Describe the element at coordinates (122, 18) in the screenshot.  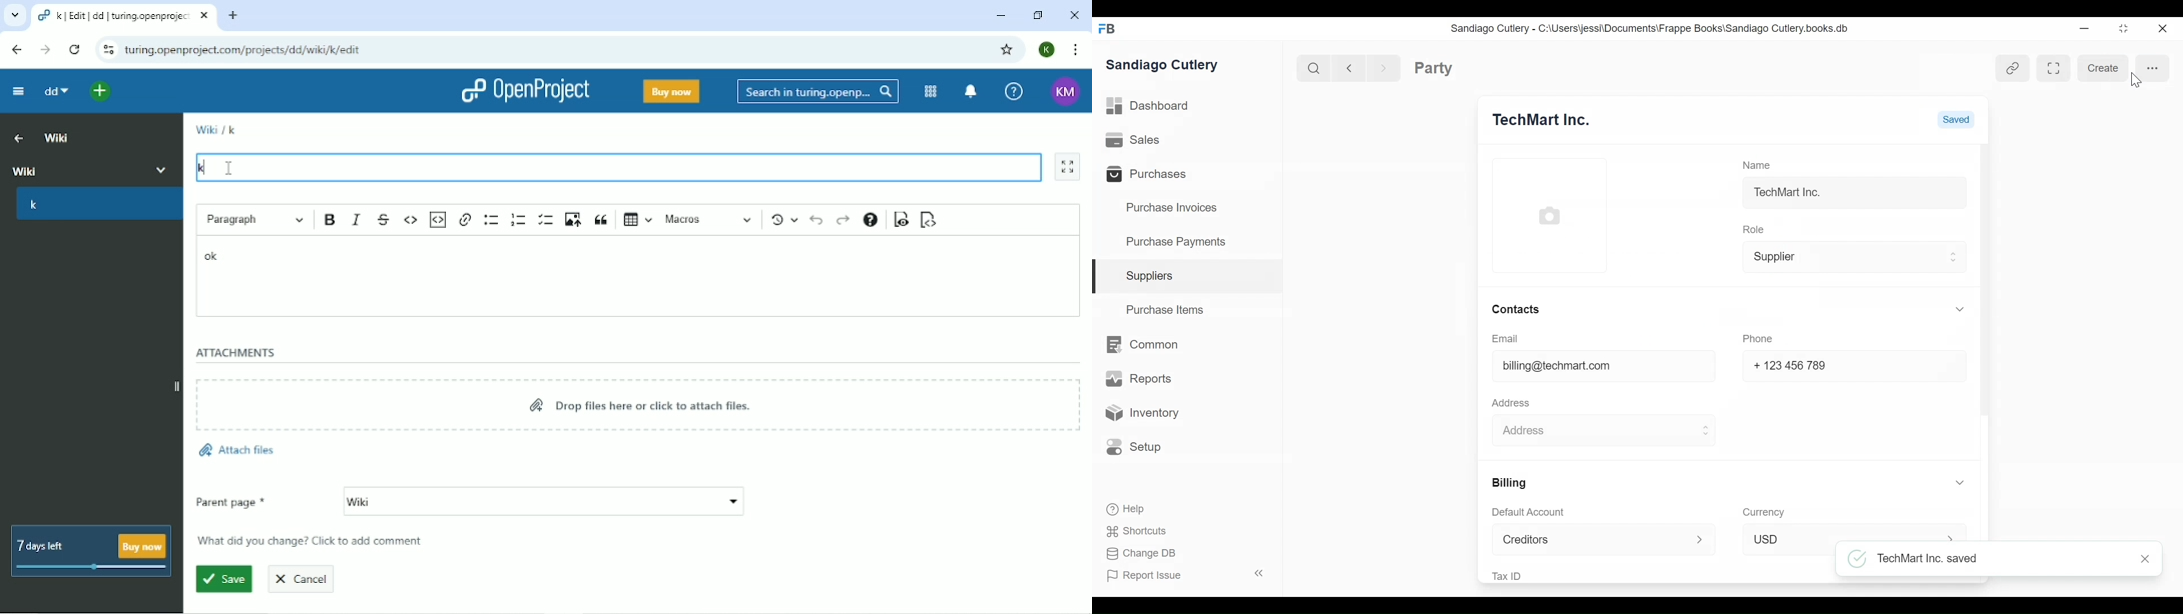
I see `Current tab` at that location.